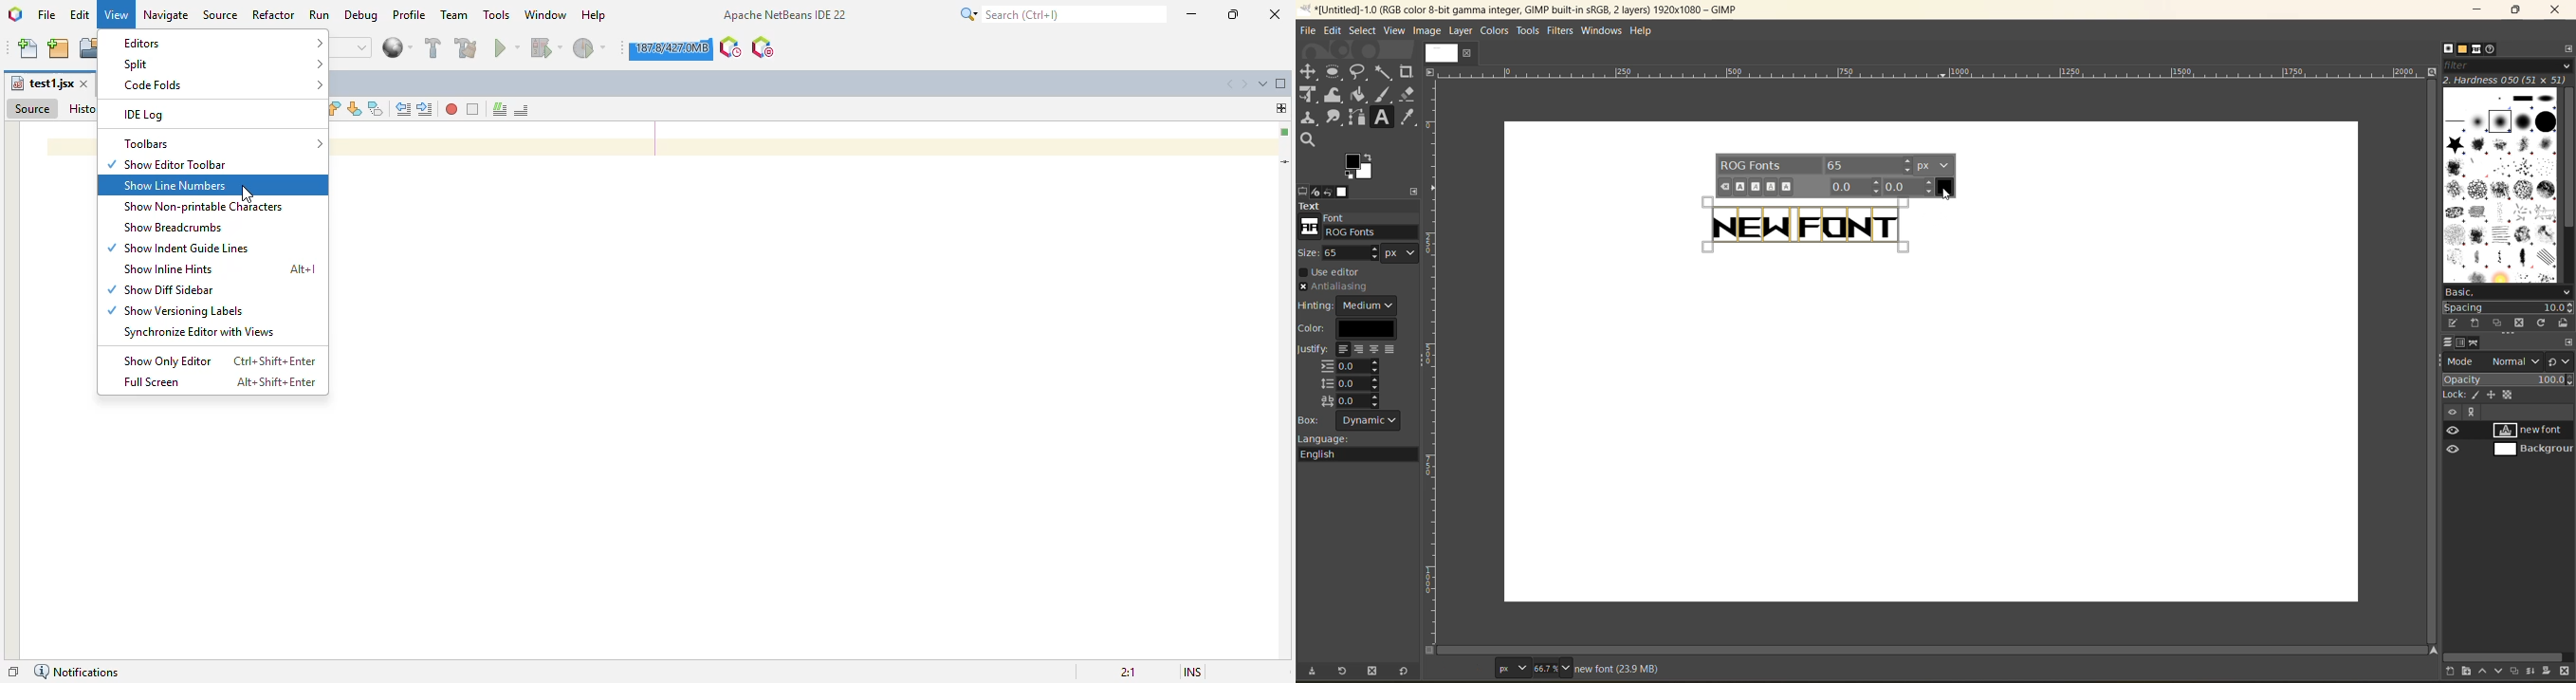  Describe the element at coordinates (2504, 657) in the screenshot. I see `horizontal scroll bar` at that location.